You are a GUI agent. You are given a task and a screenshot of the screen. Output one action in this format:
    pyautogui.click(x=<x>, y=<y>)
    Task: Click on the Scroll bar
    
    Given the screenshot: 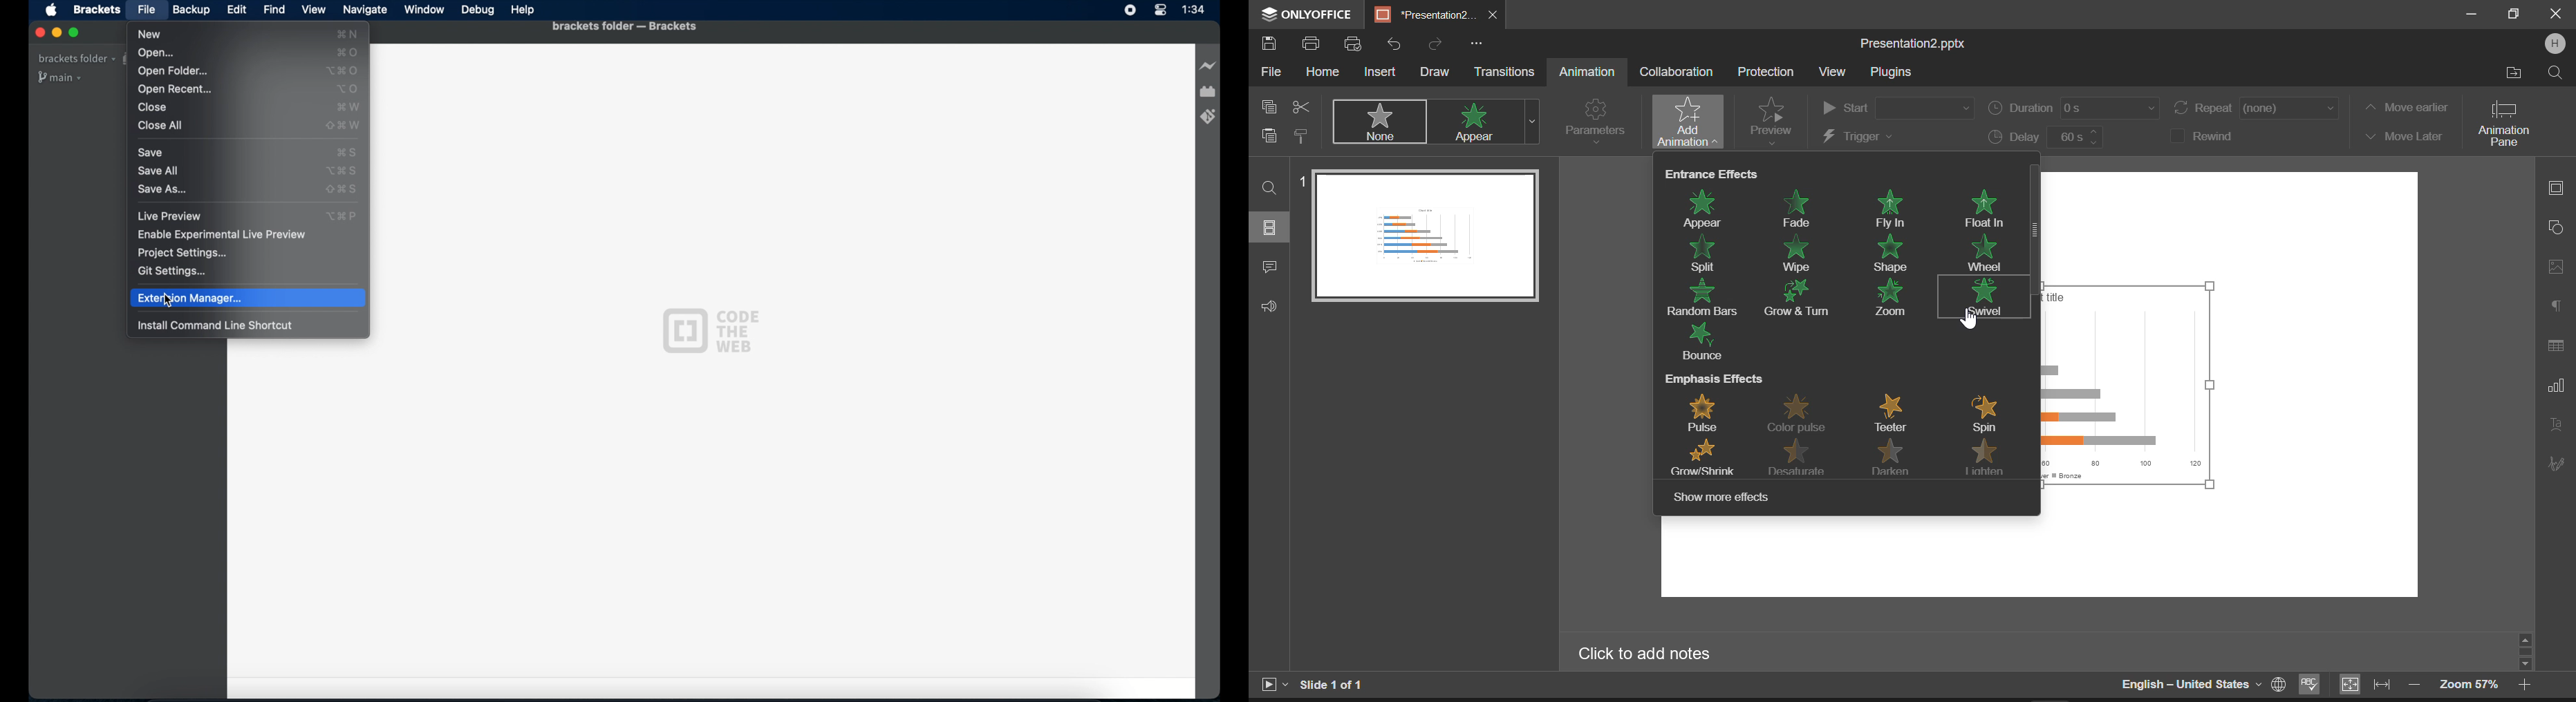 What is the action you would take?
    pyautogui.click(x=2033, y=331)
    